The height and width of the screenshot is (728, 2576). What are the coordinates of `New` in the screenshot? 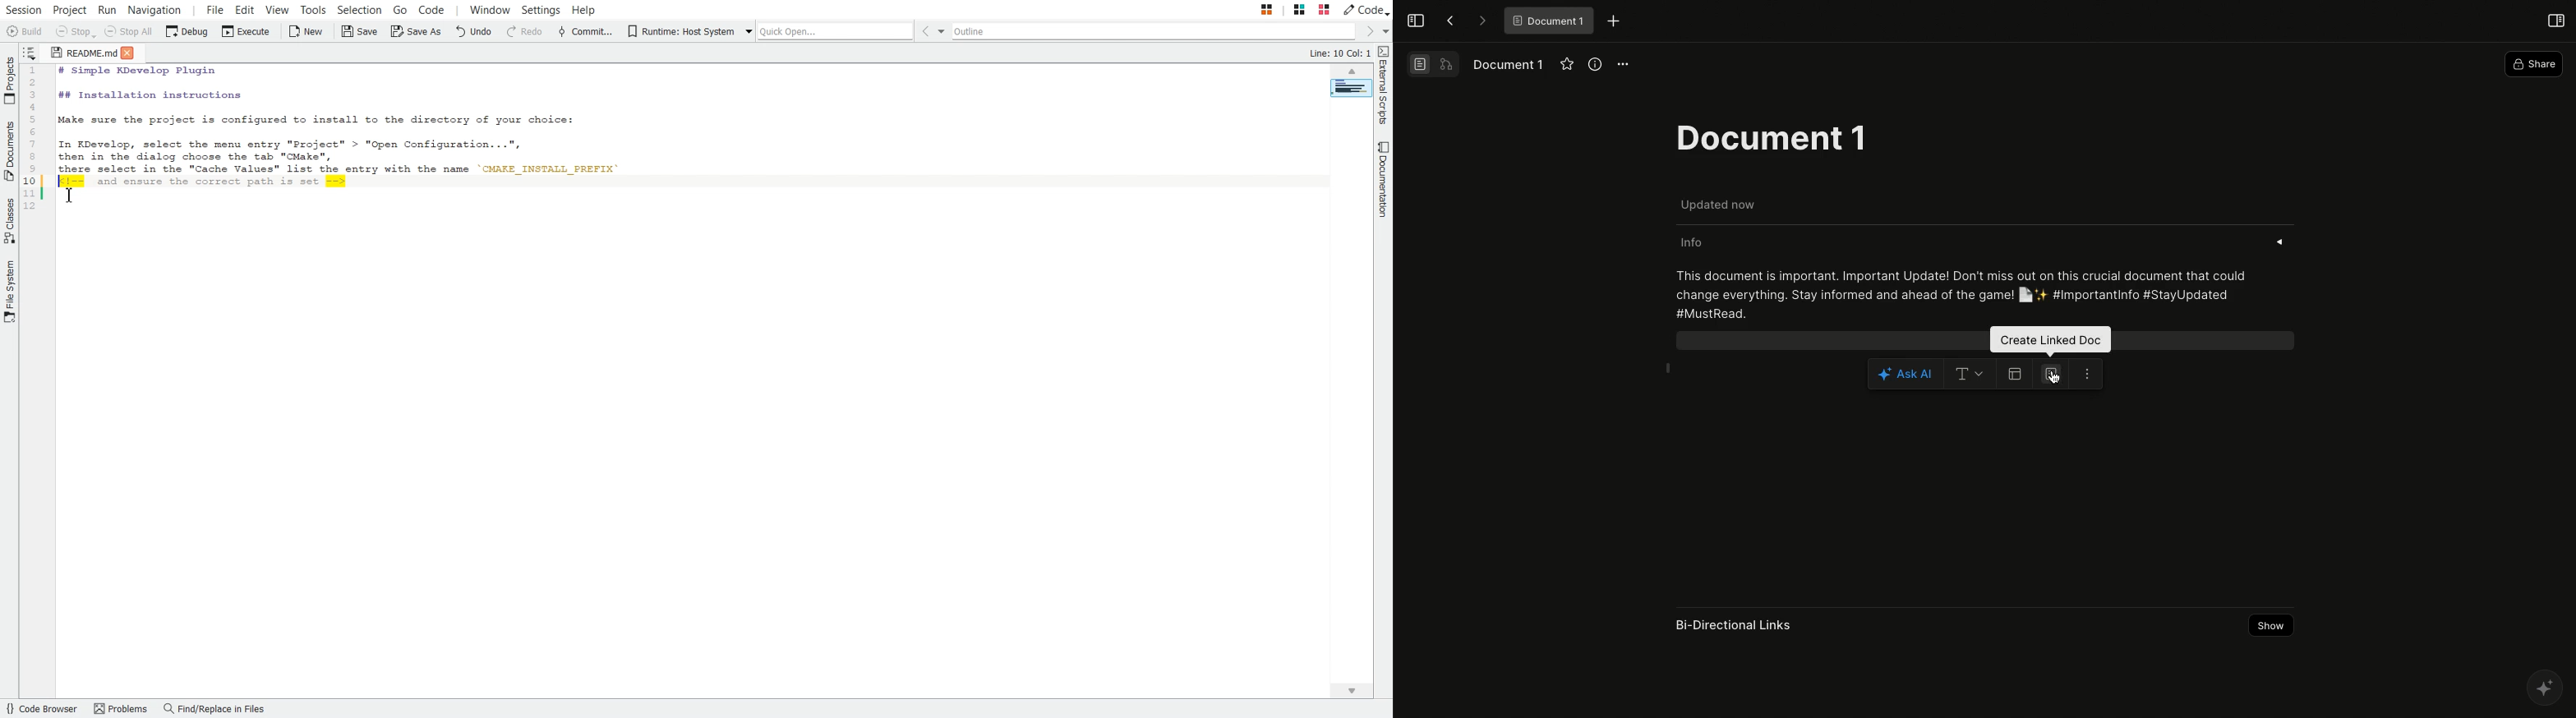 It's located at (308, 32).